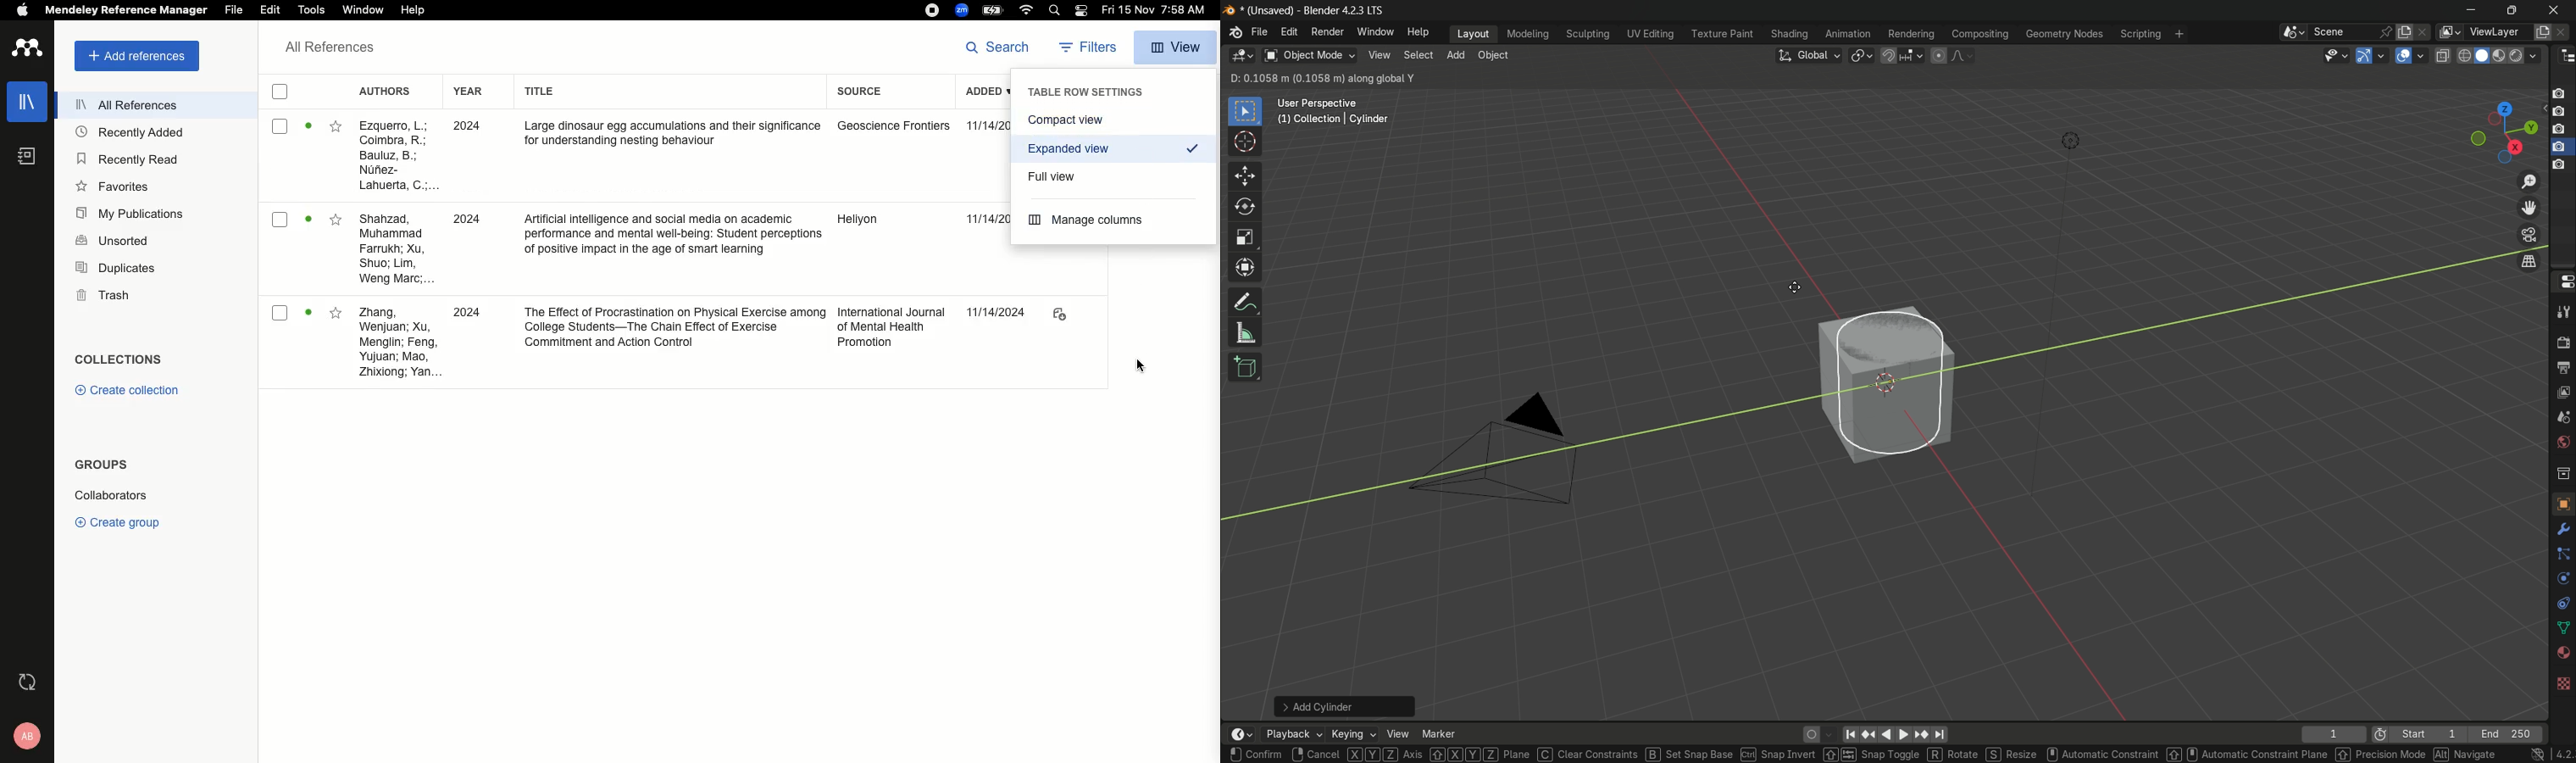 This screenshot has width=2576, height=784. Describe the element at coordinates (1083, 48) in the screenshot. I see `Filters` at that location.